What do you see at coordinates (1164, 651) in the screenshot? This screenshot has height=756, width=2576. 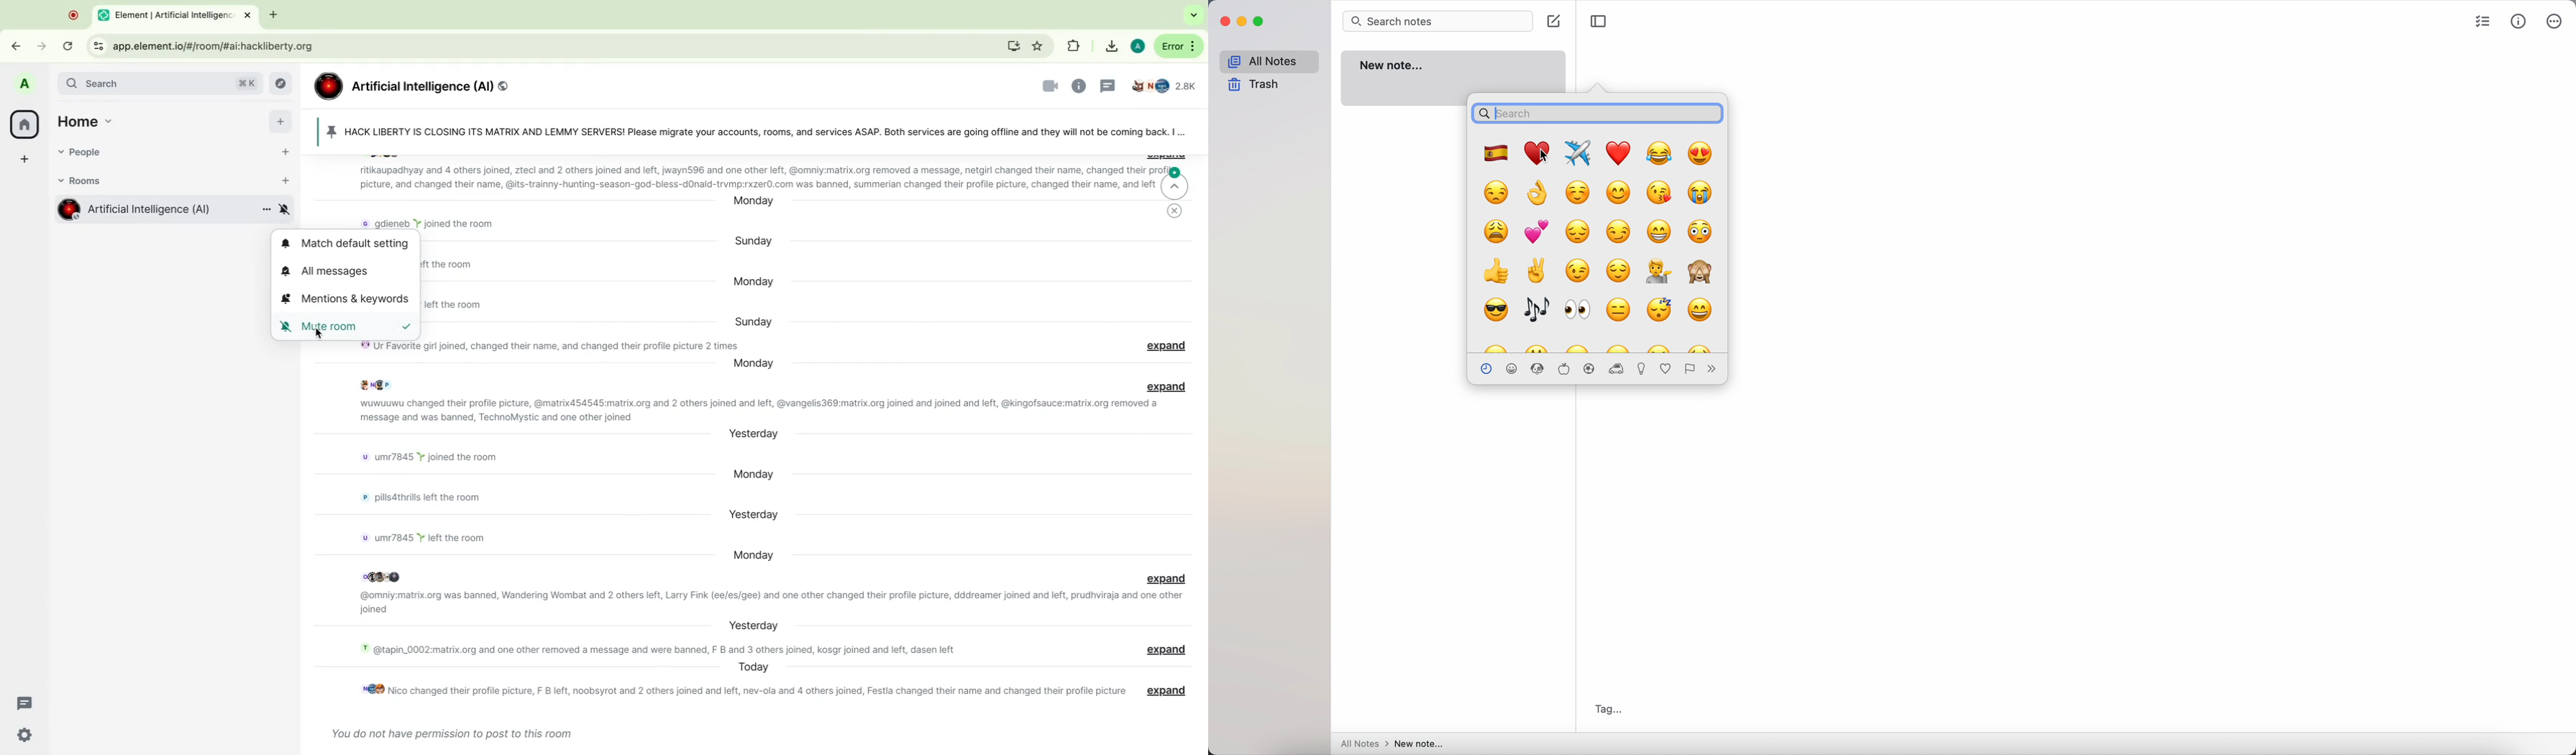 I see `message` at bounding box center [1164, 651].